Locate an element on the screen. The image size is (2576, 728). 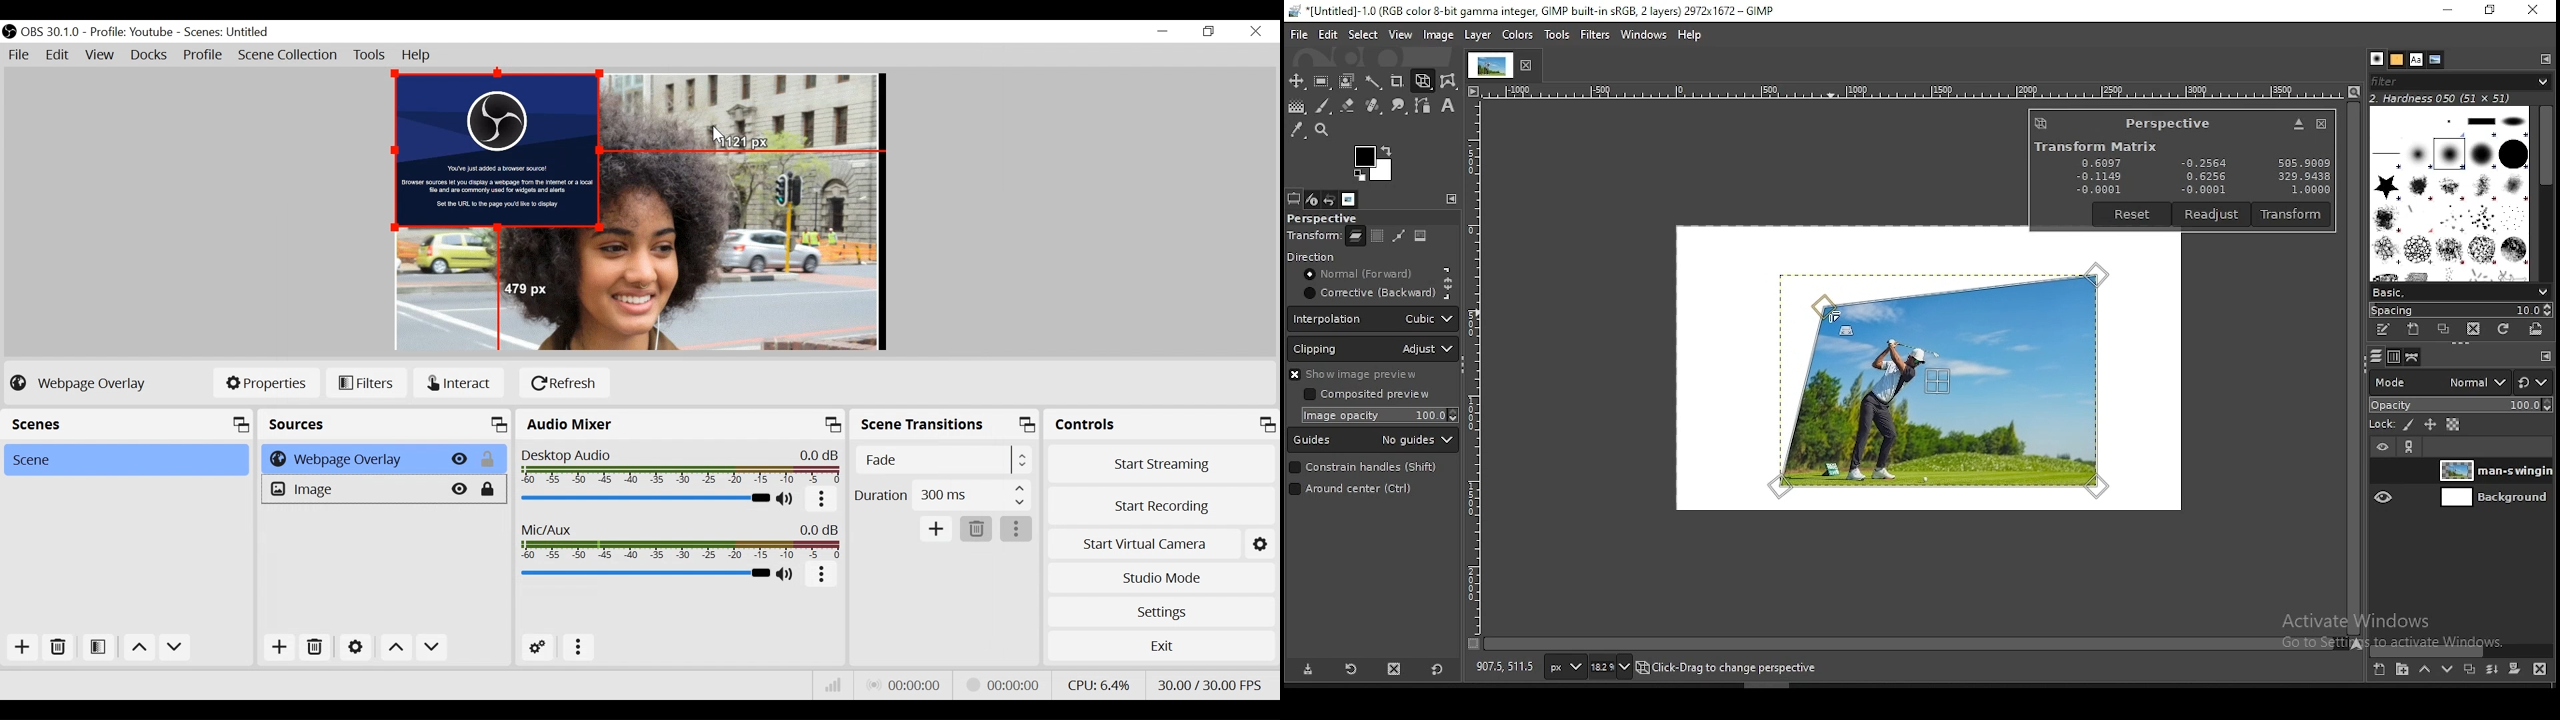
Profile is located at coordinates (205, 56).